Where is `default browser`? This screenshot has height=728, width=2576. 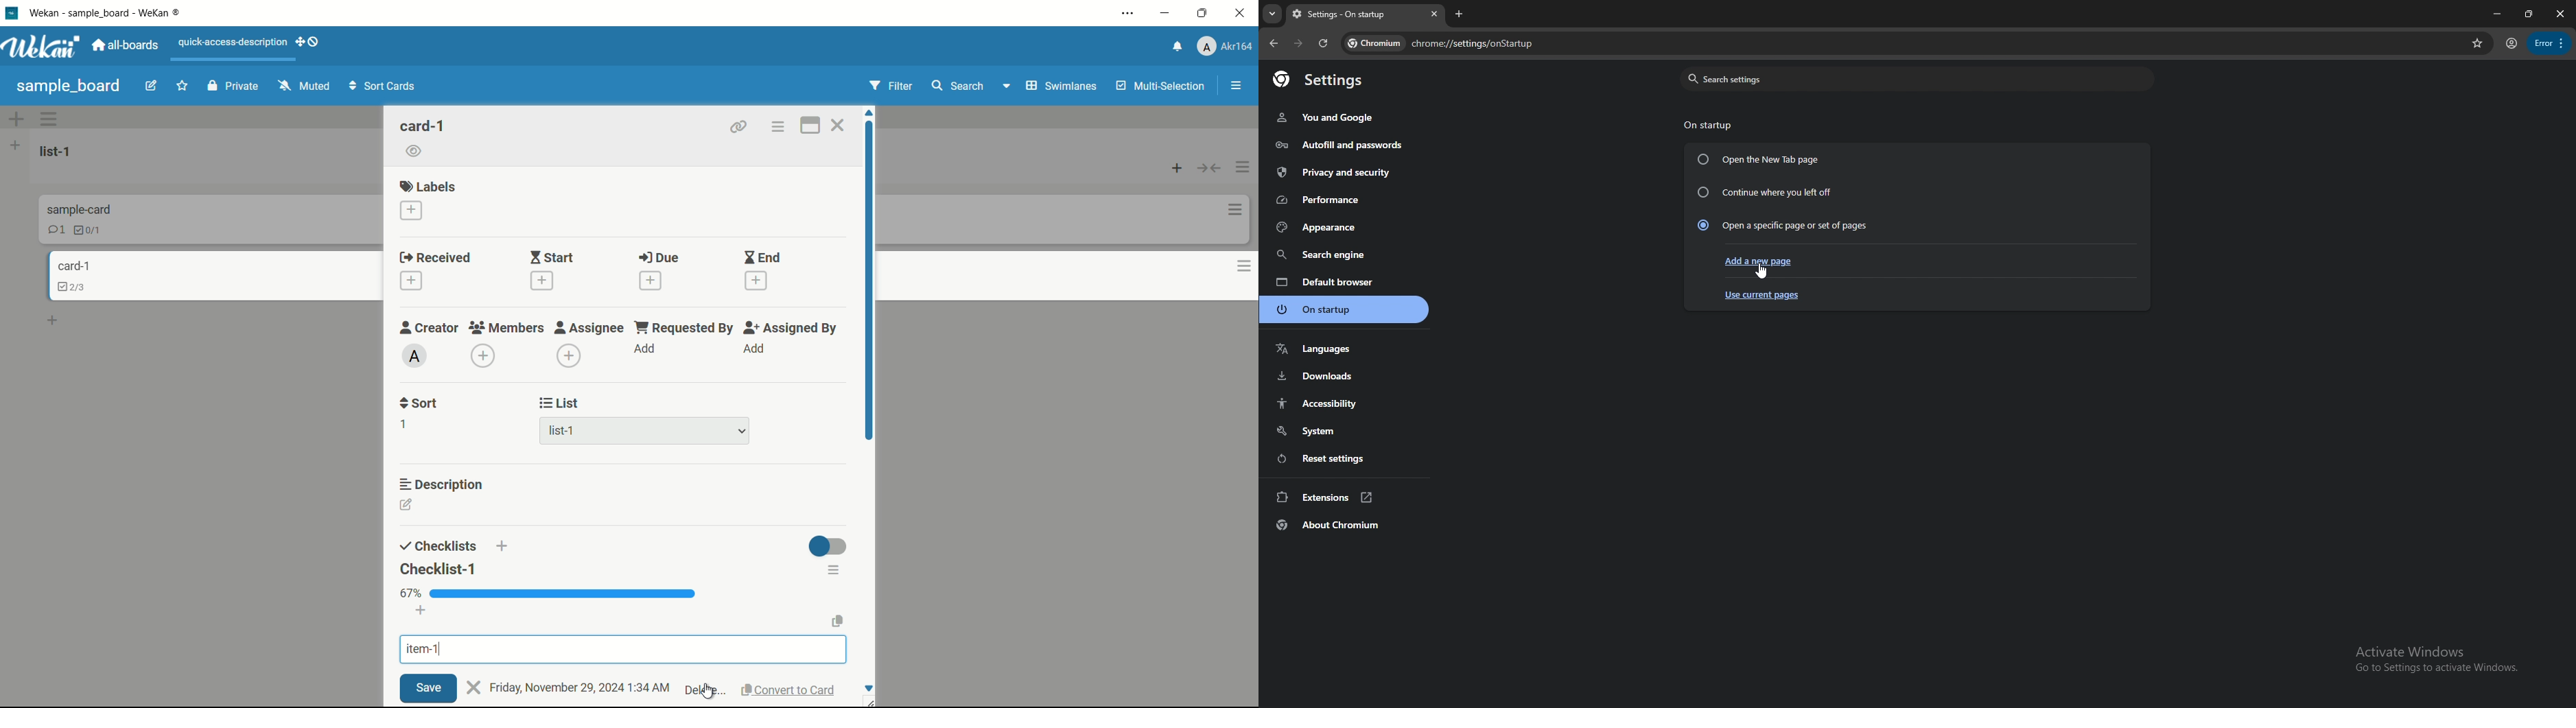
default browser is located at coordinates (1344, 282).